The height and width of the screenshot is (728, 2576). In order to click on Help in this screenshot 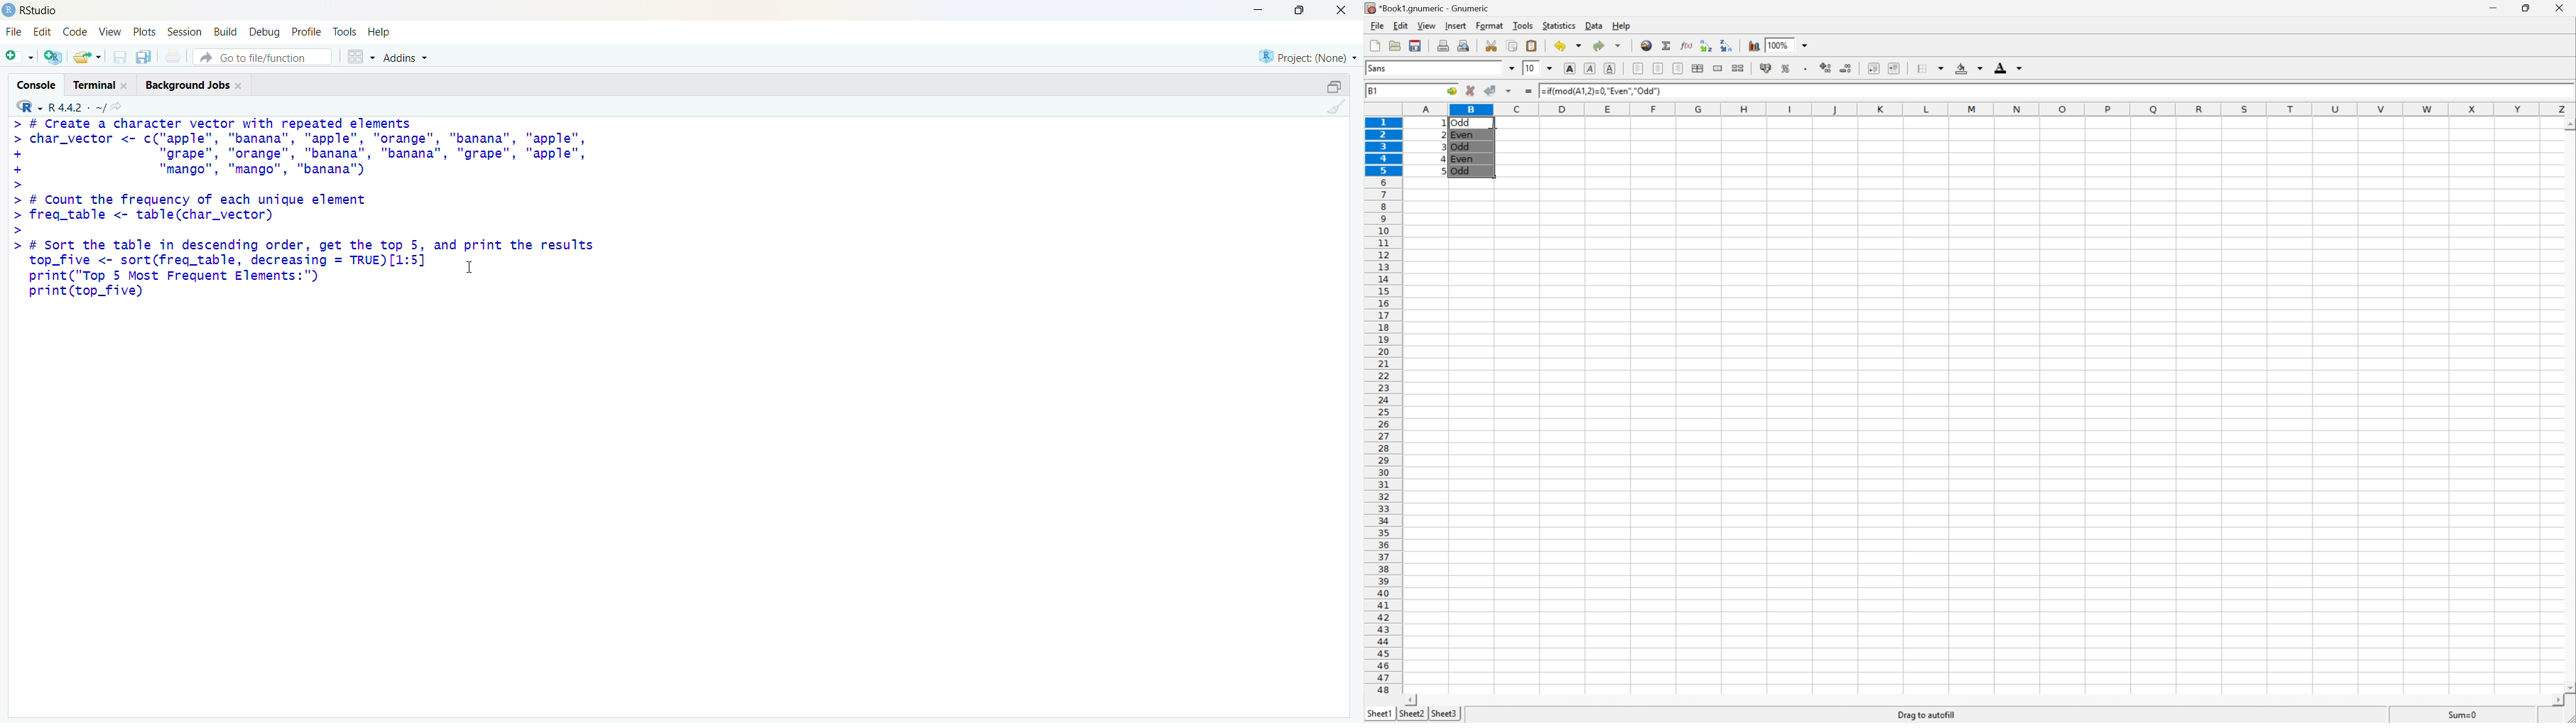, I will do `click(384, 33)`.